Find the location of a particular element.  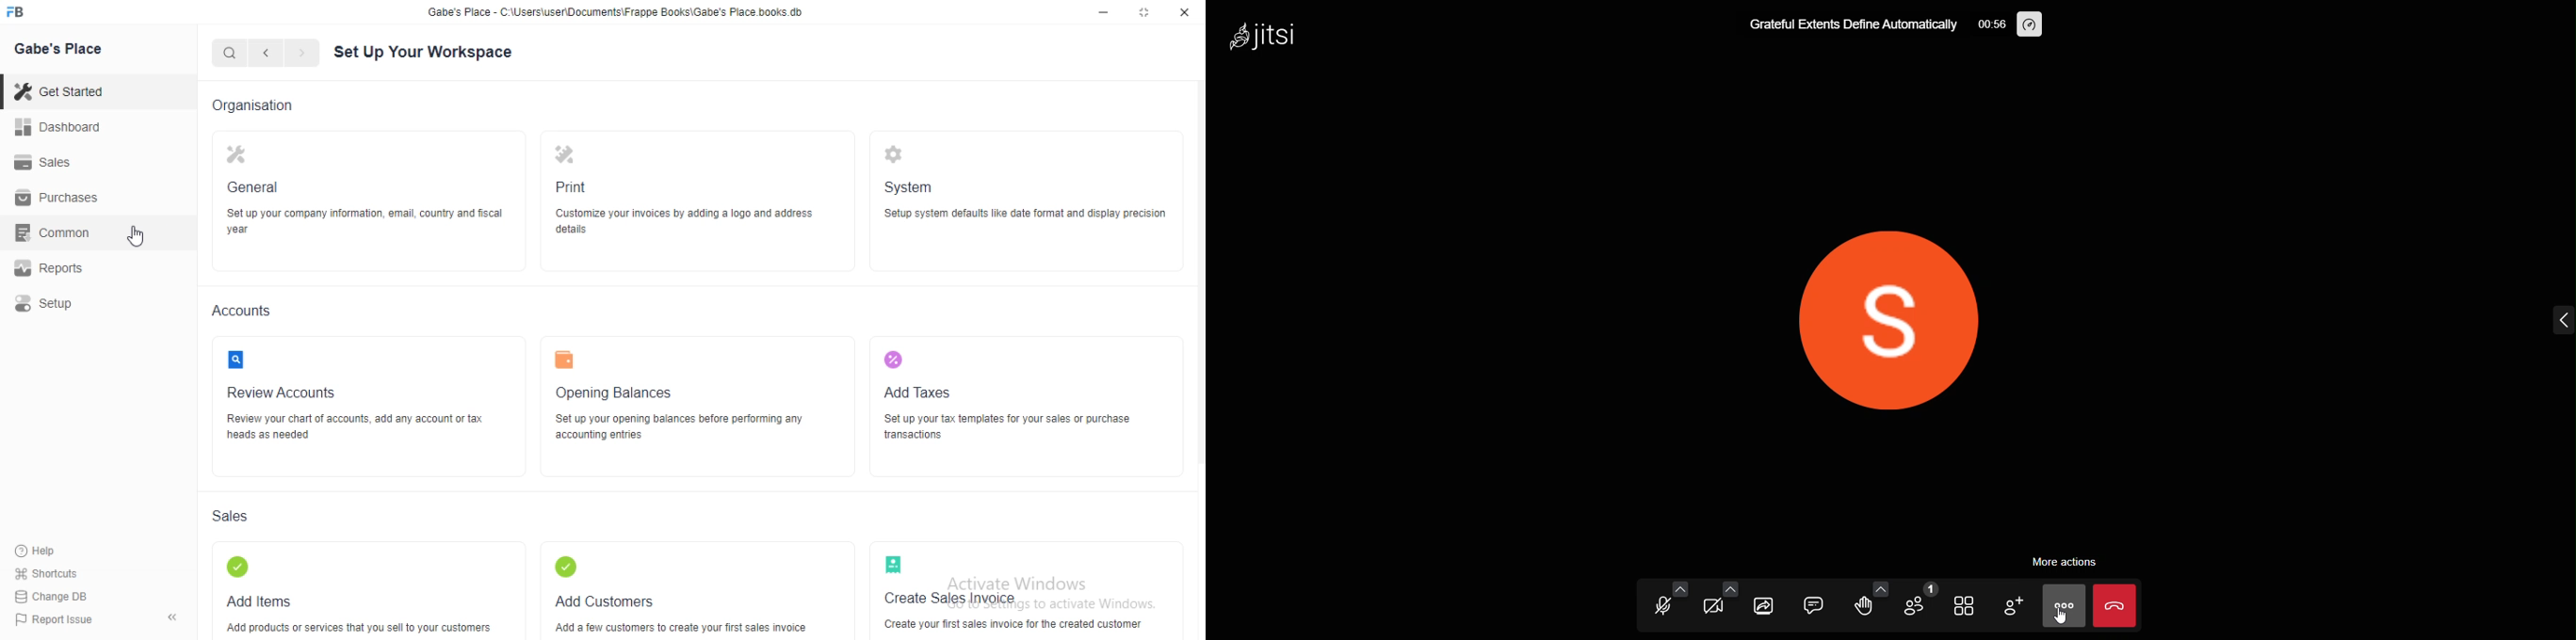

‘Gabe's Place - C \Users\usenDocuments\Frappe Books\Gabe's Place books db is located at coordinates (616, 11).